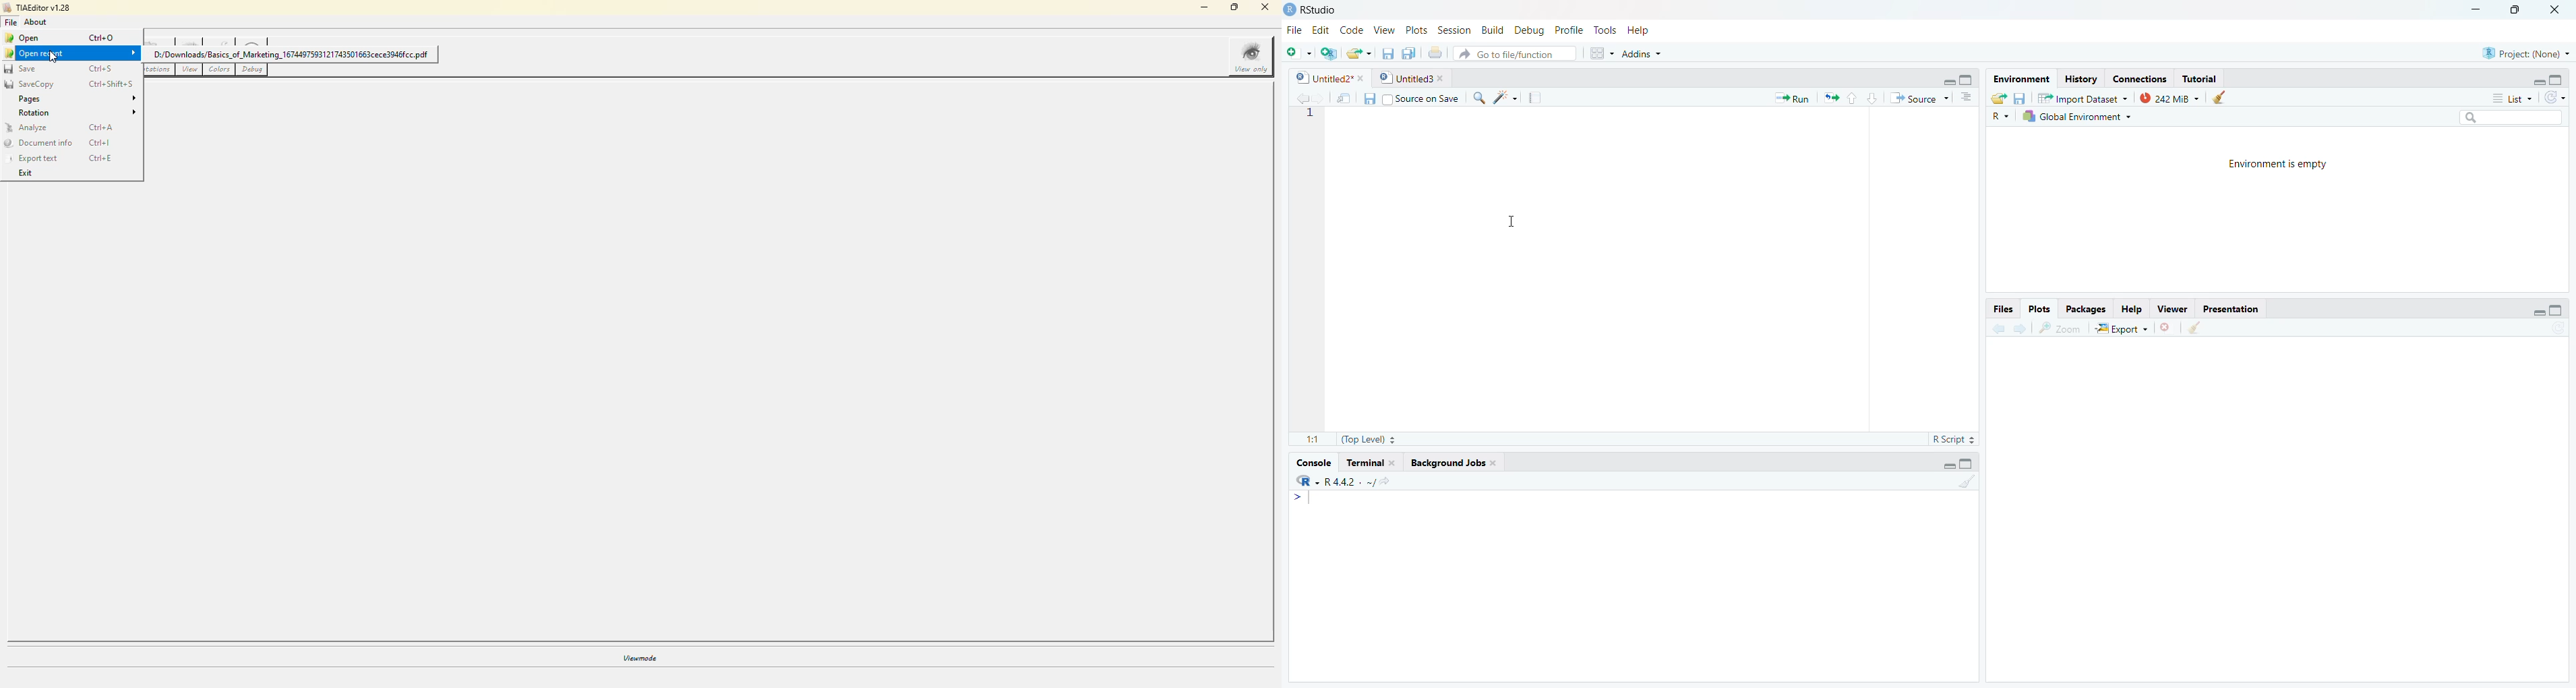 This screenshot has height=700, width=2576. Describe the element at coordinates (2020, 328) in the screenshot. I see `move forward` at that location.